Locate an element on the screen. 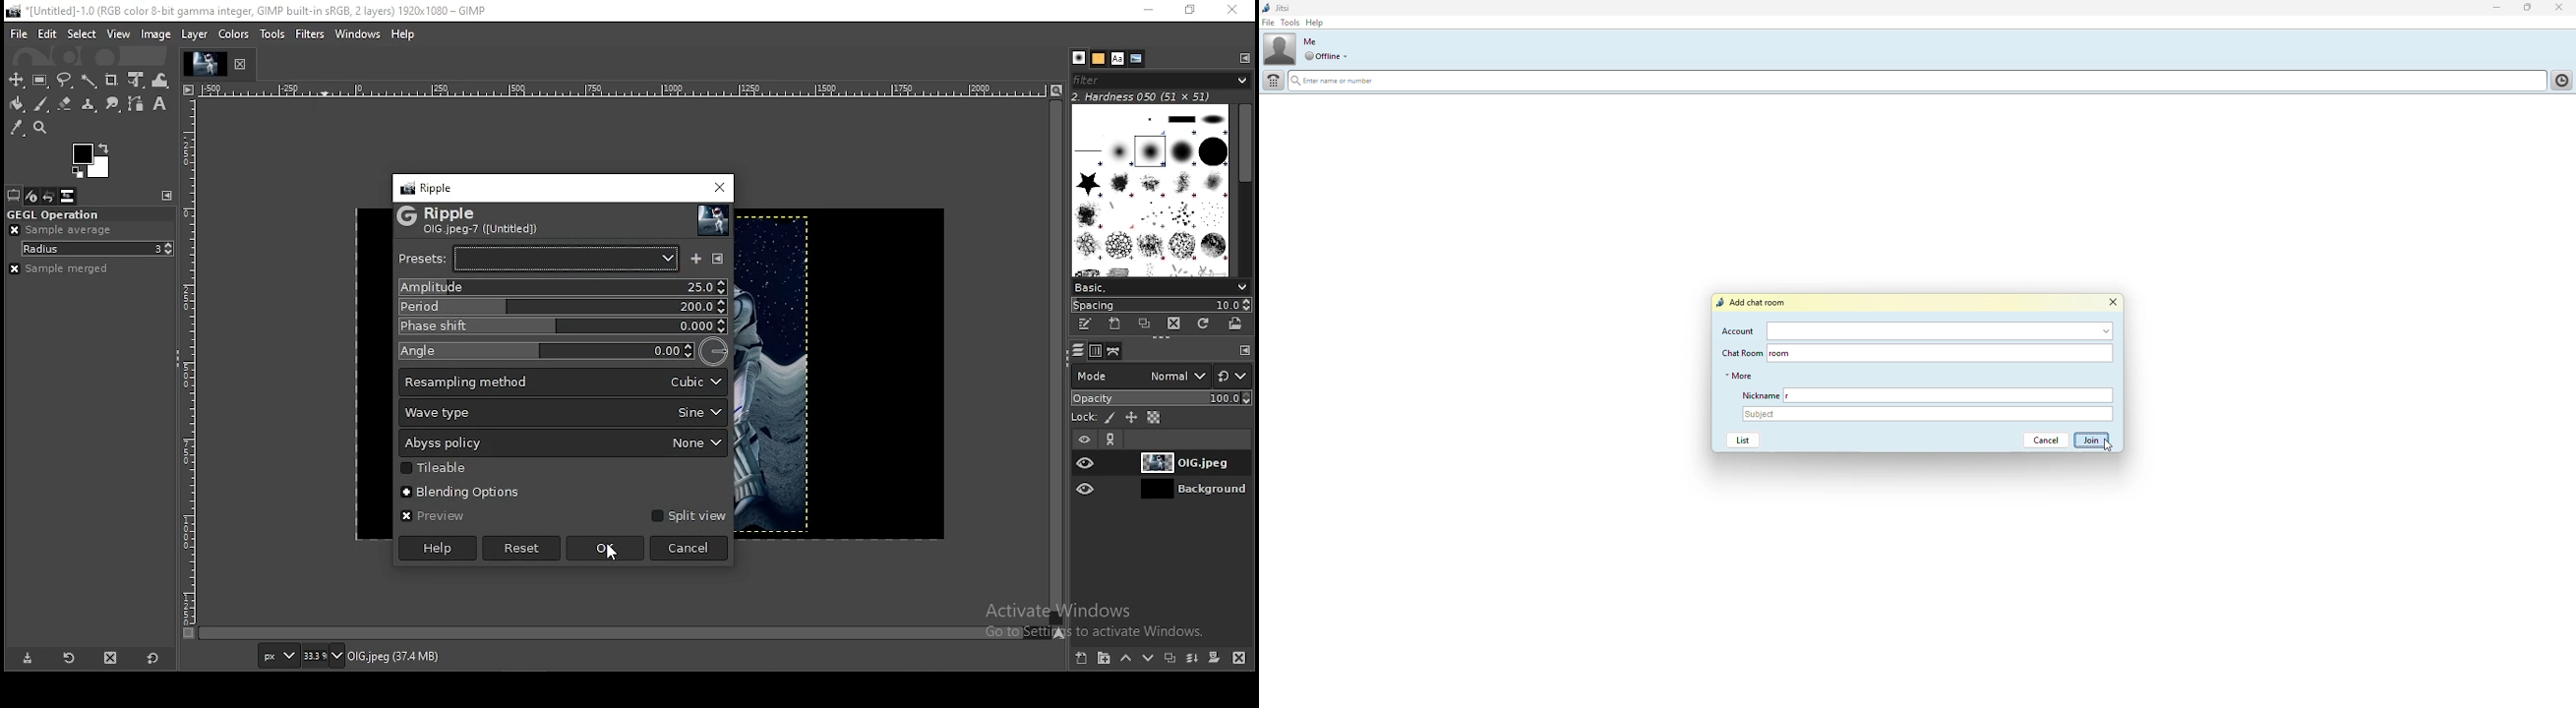 This screenshot has height=728, width=2576. me is located at coordinates (1310, 41).